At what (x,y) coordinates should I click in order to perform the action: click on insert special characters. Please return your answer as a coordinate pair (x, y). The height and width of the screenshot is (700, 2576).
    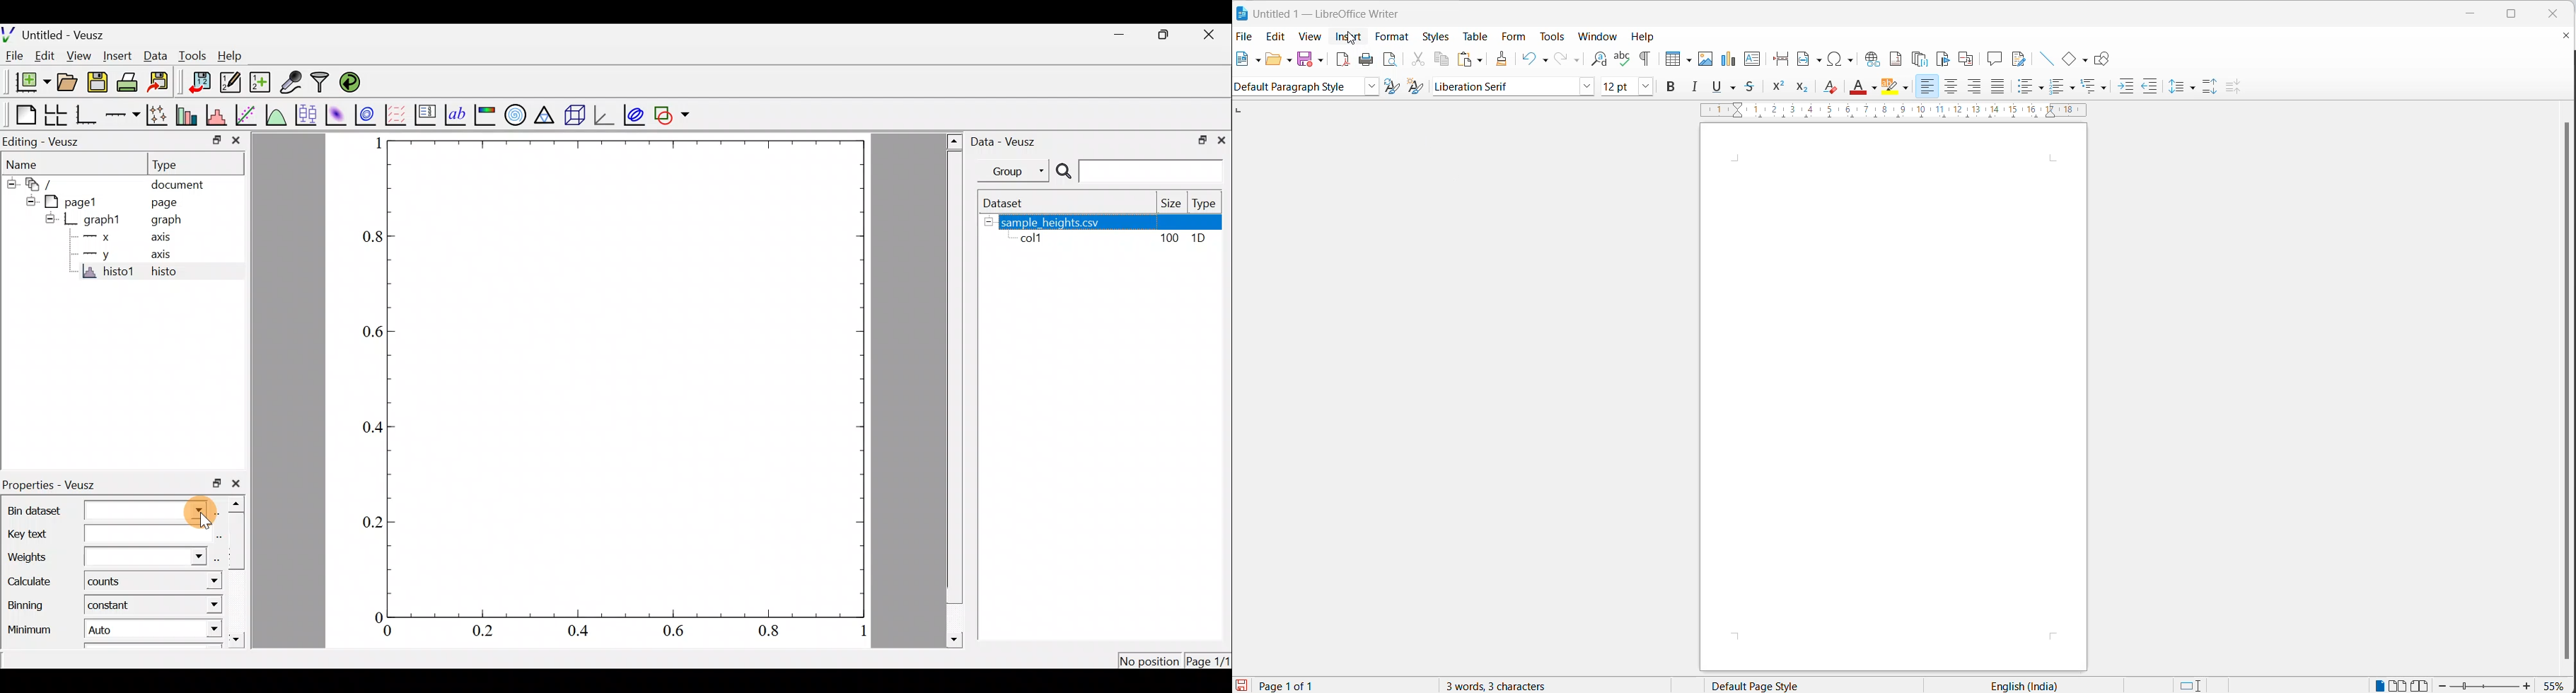
    Looking at the image, I should click on (1842, 59).